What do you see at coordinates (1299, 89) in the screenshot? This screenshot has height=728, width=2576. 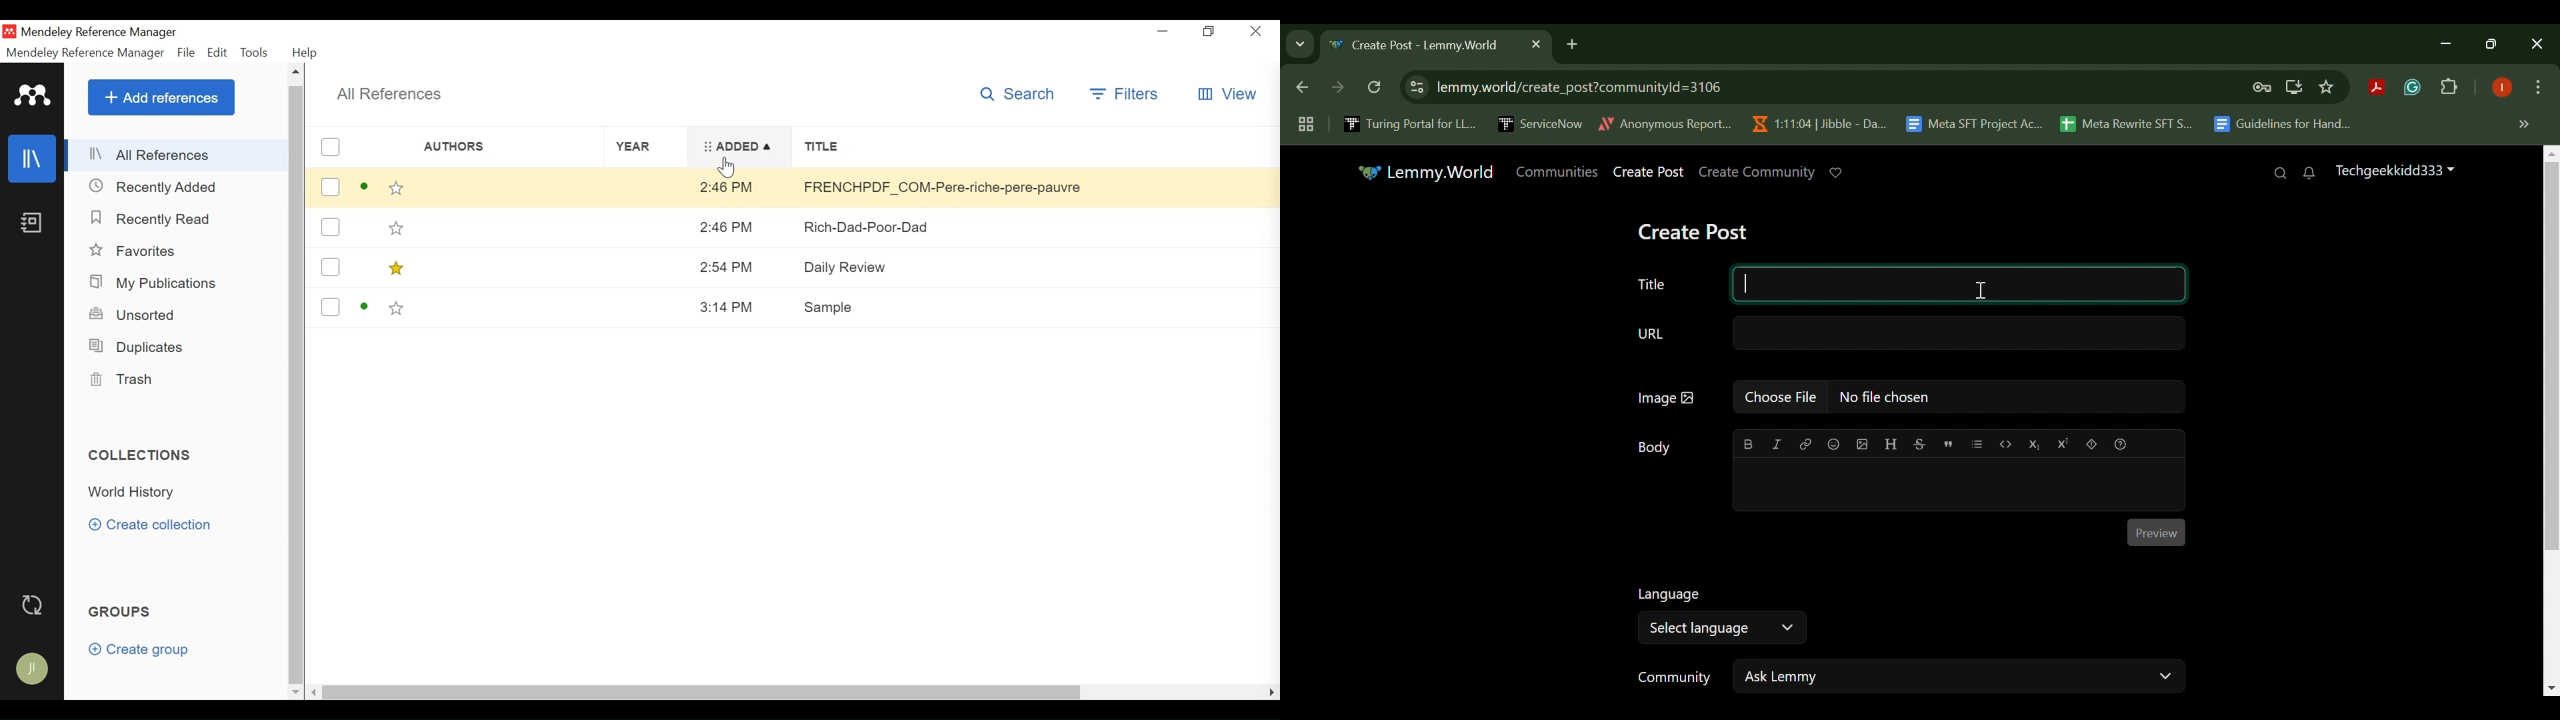 I see `Previous Webpage` at bounding box center [1299, 89].